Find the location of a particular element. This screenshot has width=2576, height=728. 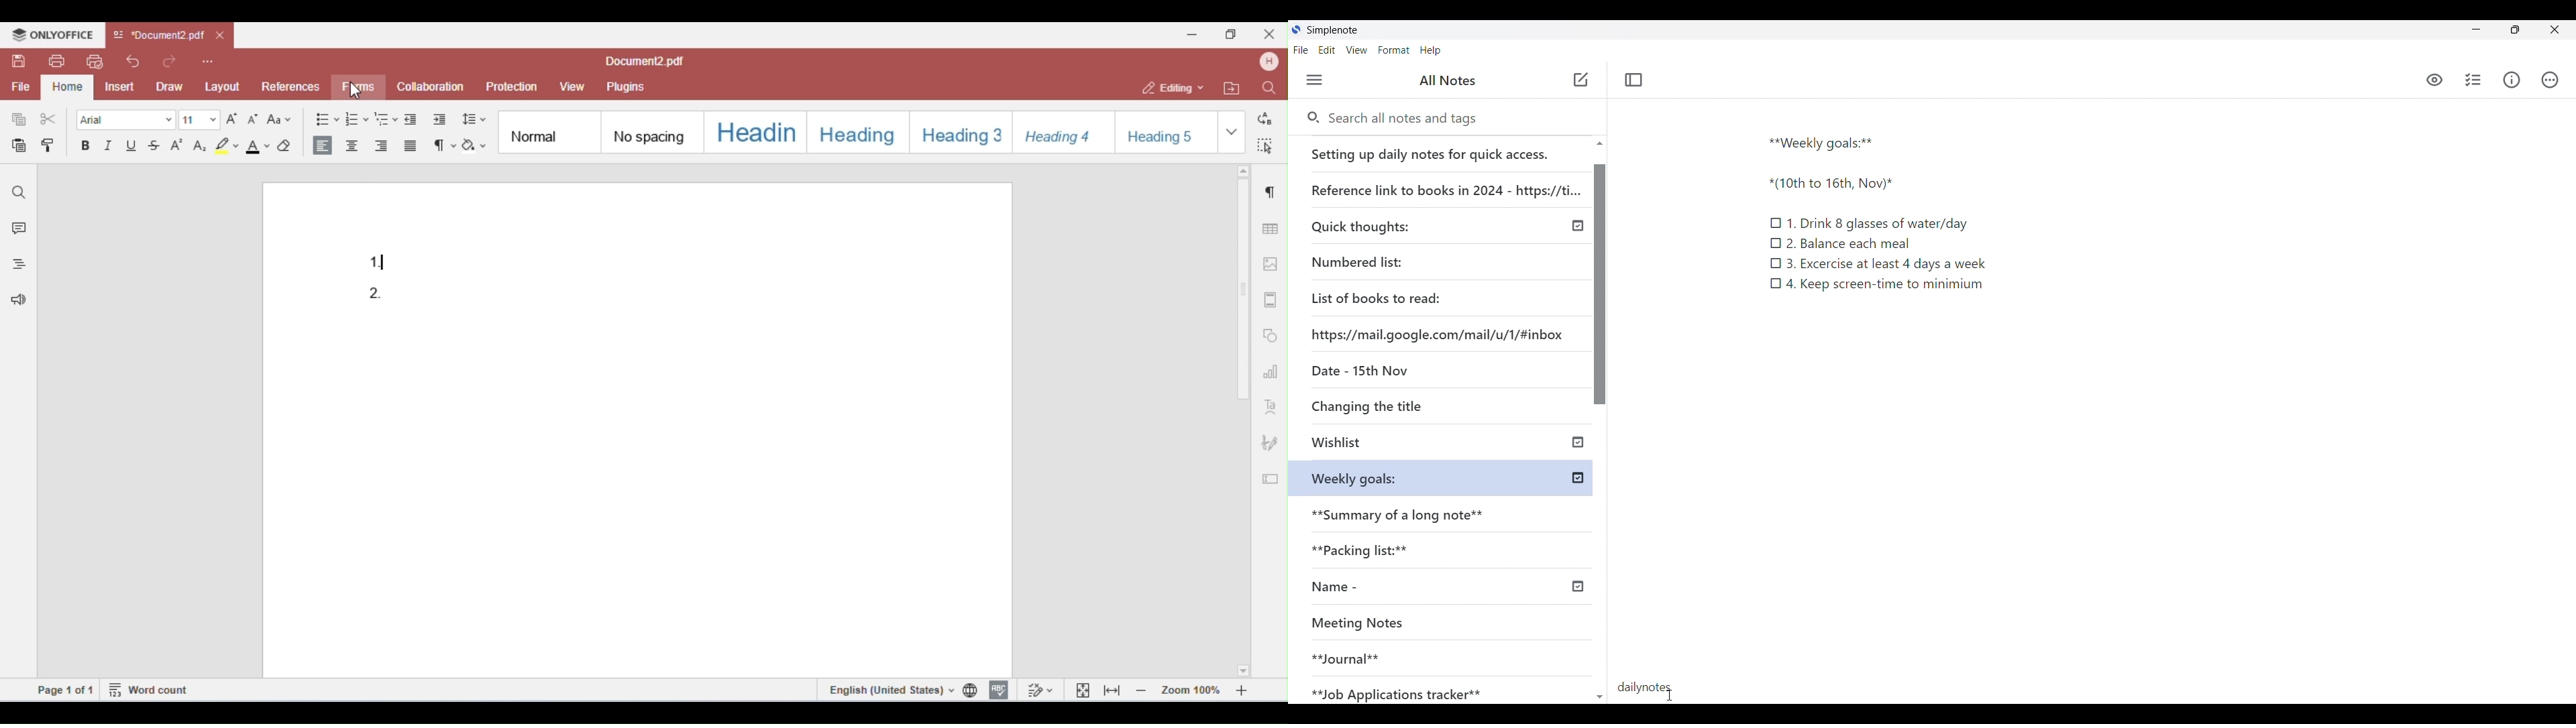

published is located at coordinates (1576, 587).